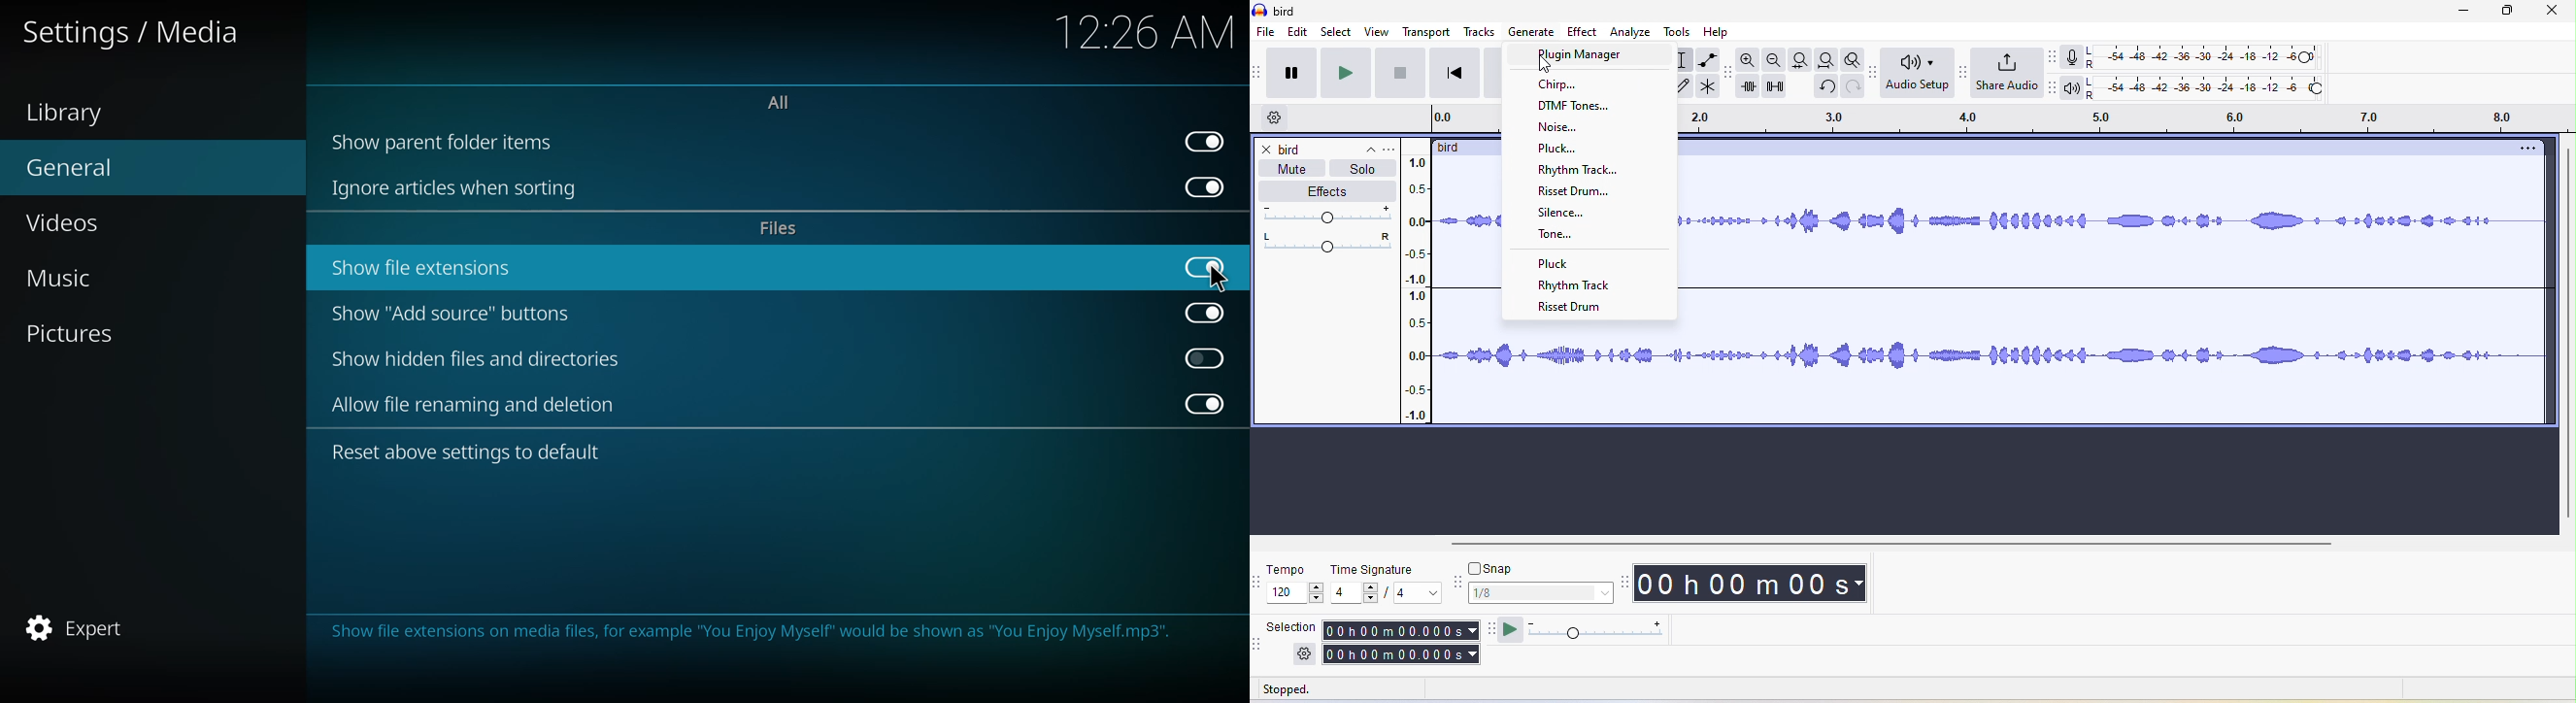 This screenshot has width=2576, height=728. Describe the element at coordinates (1291, 626) in the screenshot. I see `selection` at that location.